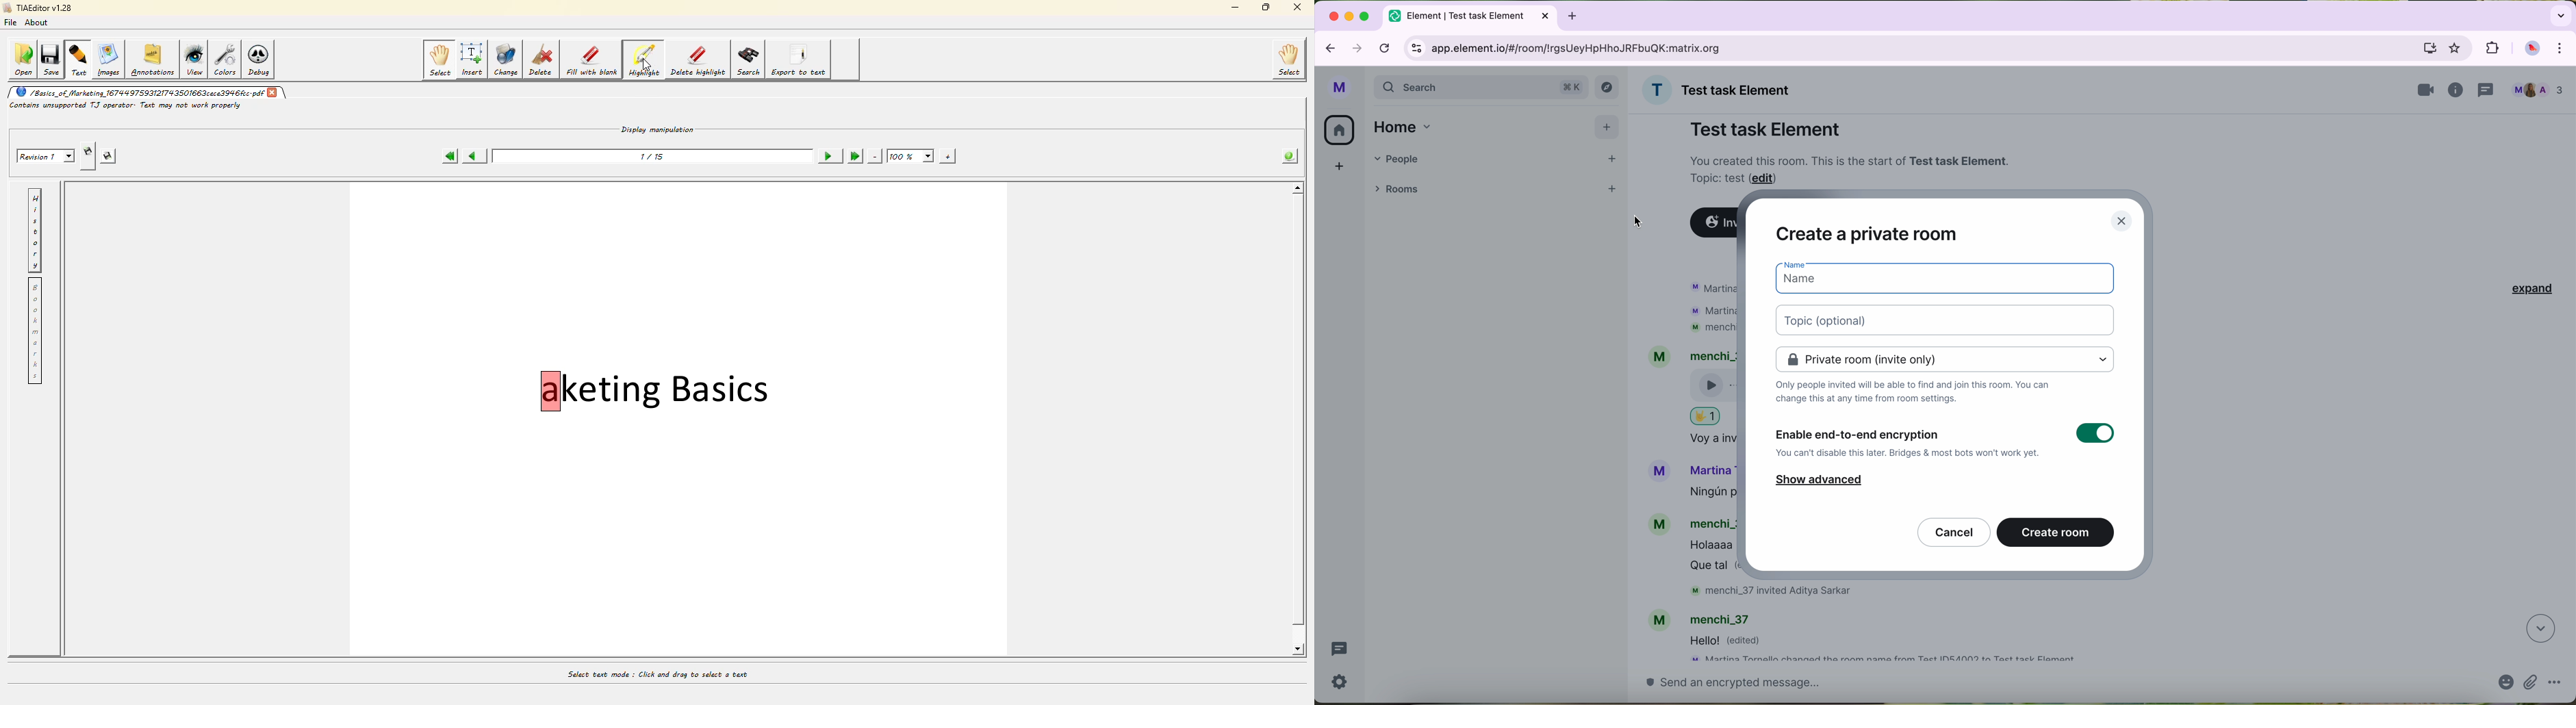 The width and height of the screenshot is (2576, 728). I want to click on settings, so click(1343, 682).